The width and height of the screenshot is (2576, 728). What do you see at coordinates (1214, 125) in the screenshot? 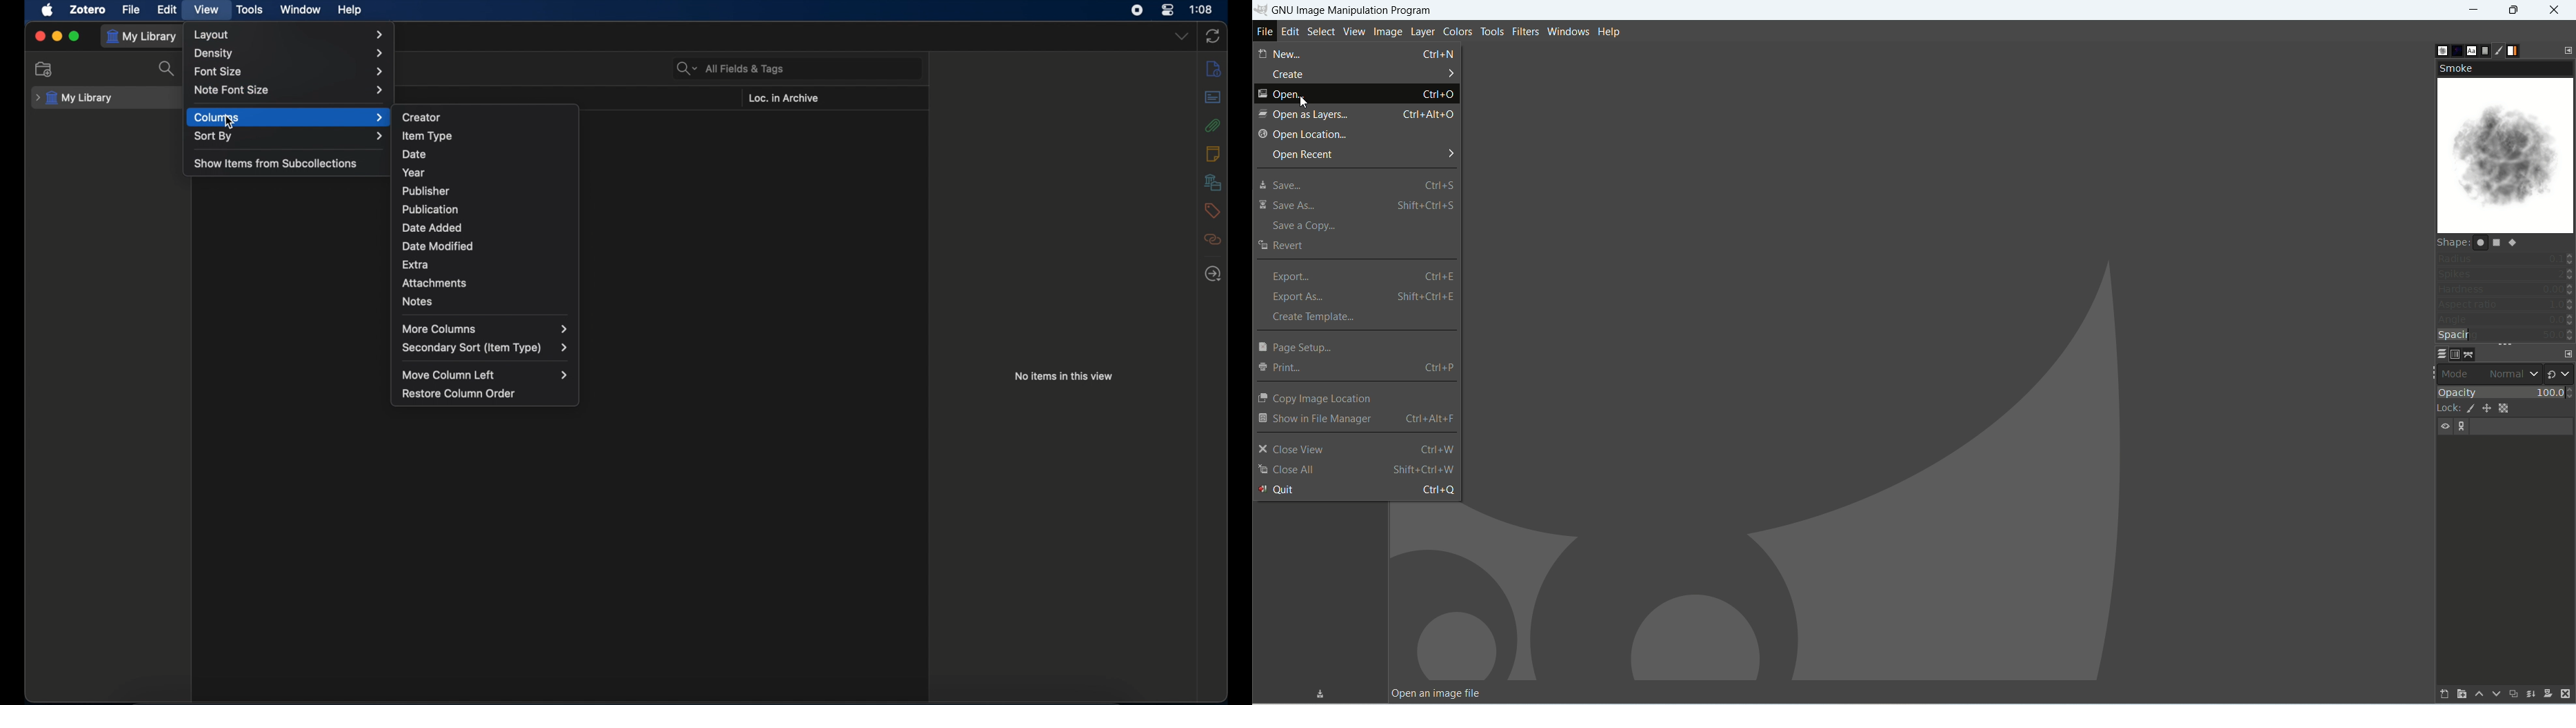
I see `attachments` at bounding box center [1214, 125].